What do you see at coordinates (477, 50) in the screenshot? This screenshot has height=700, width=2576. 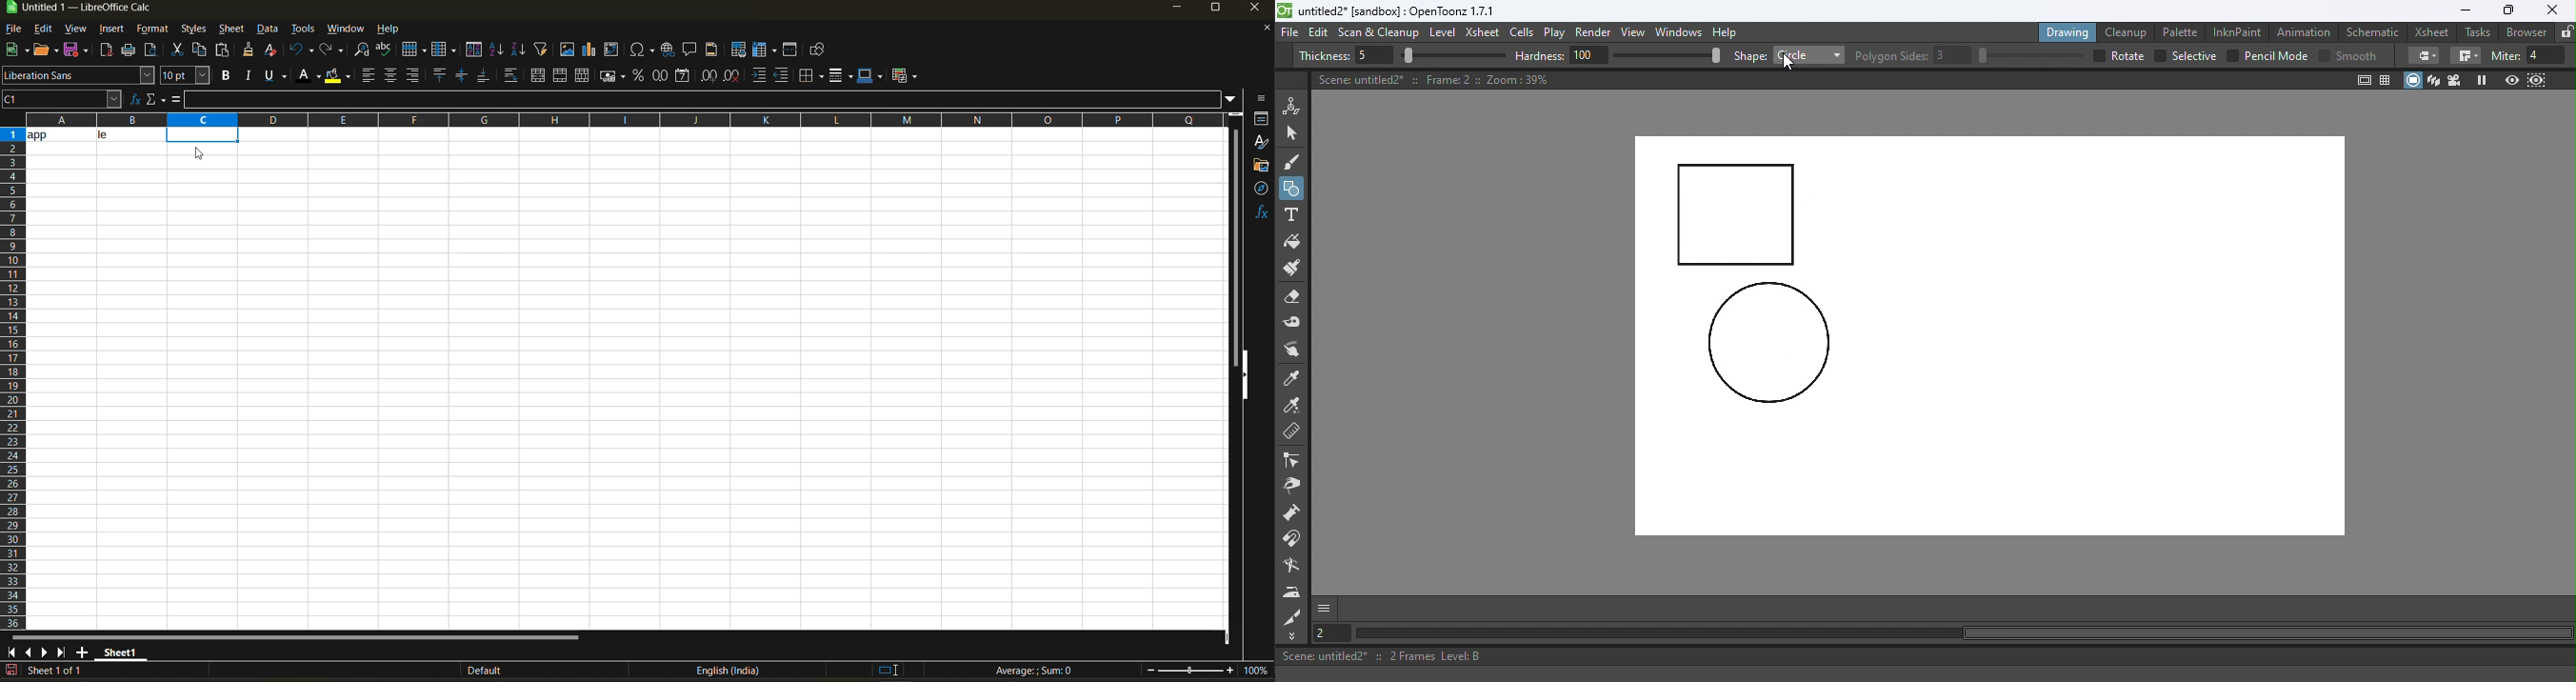 I see `sort` at bounding box center [477, 50].